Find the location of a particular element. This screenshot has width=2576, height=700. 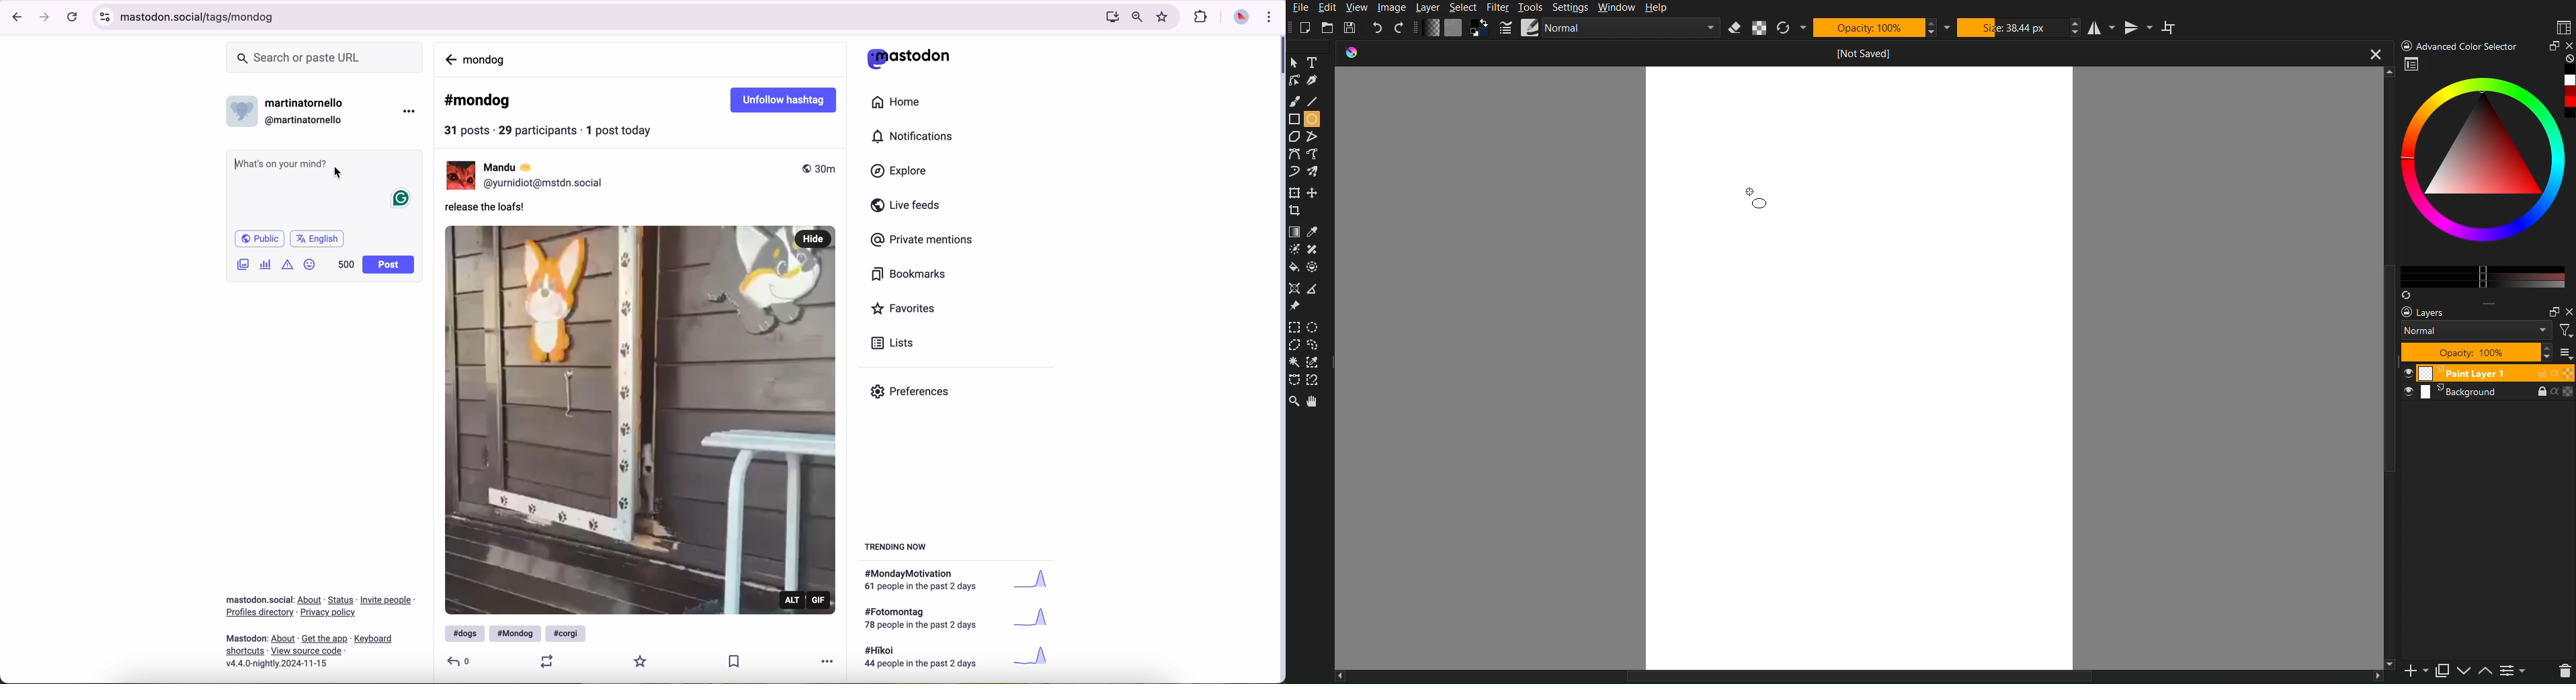

free crop is located at coordinates (1315, 196).